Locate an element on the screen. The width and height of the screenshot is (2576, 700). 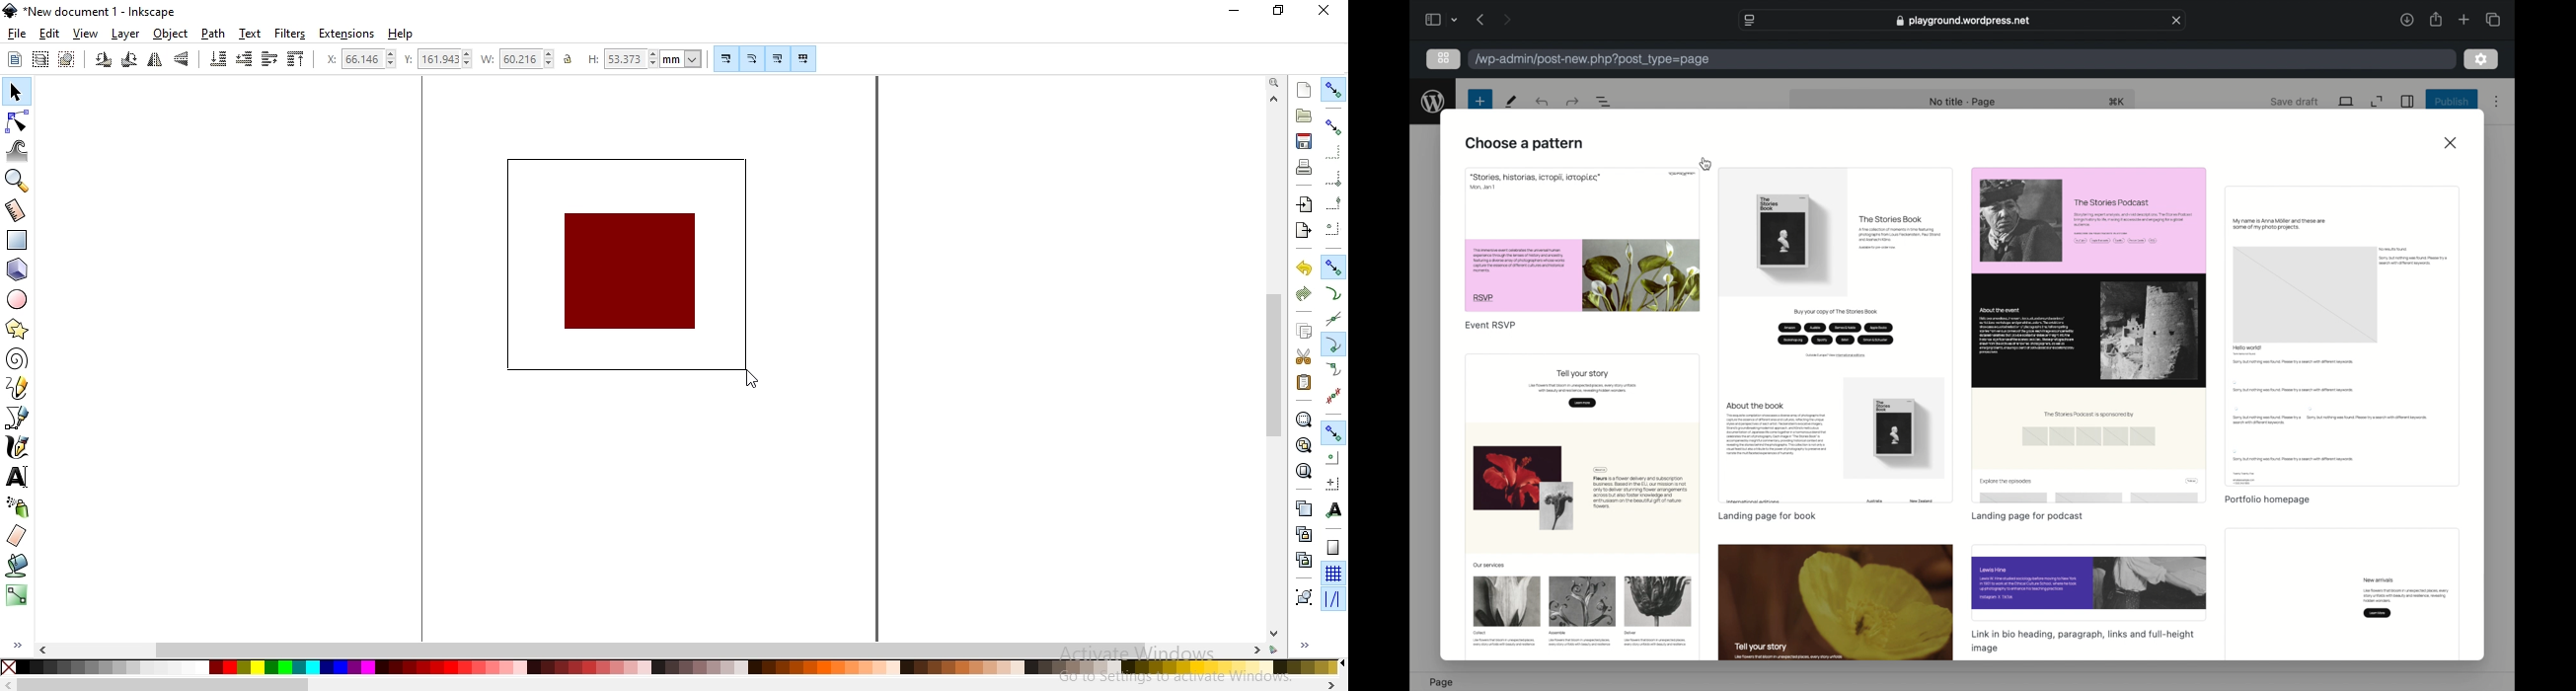
preview is located at coordinates (1835, 337).